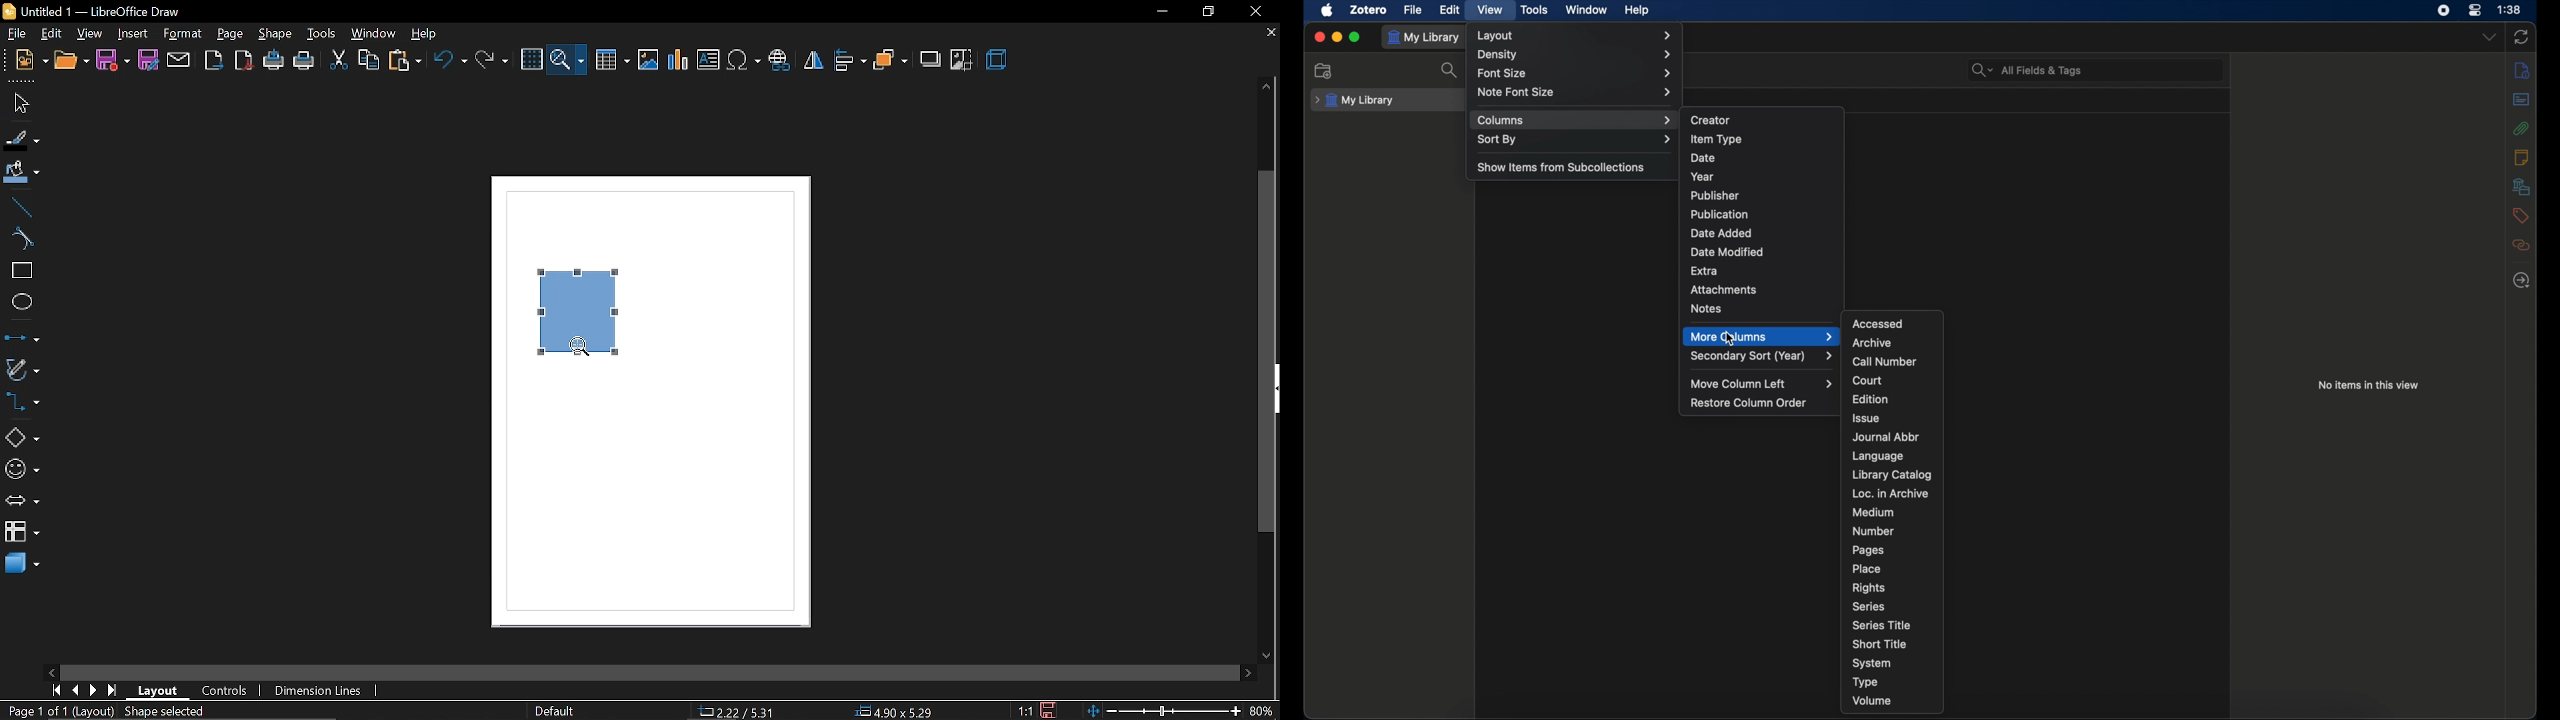 The image size is (2576, 728). I want to click on pages, so click(1867, 550).